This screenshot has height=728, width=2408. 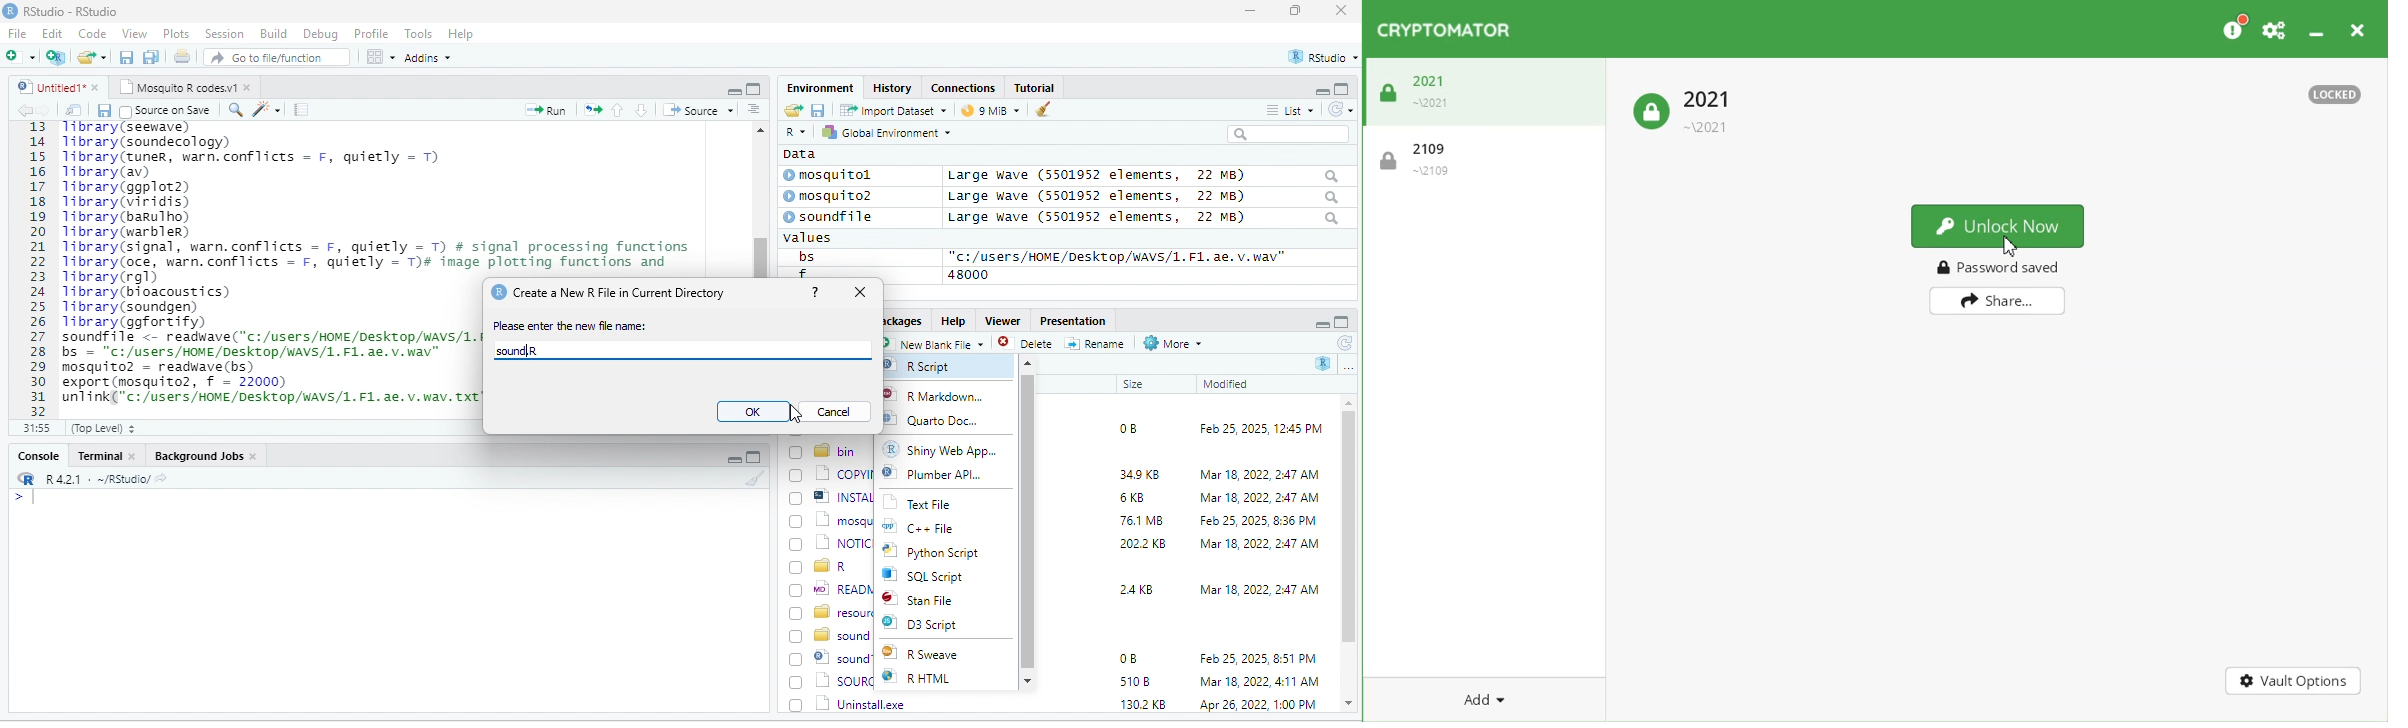 What do you see at coordinates (834, 194) in the screenshot?
I see `© mosquito?` at bounding box center [834, 194].